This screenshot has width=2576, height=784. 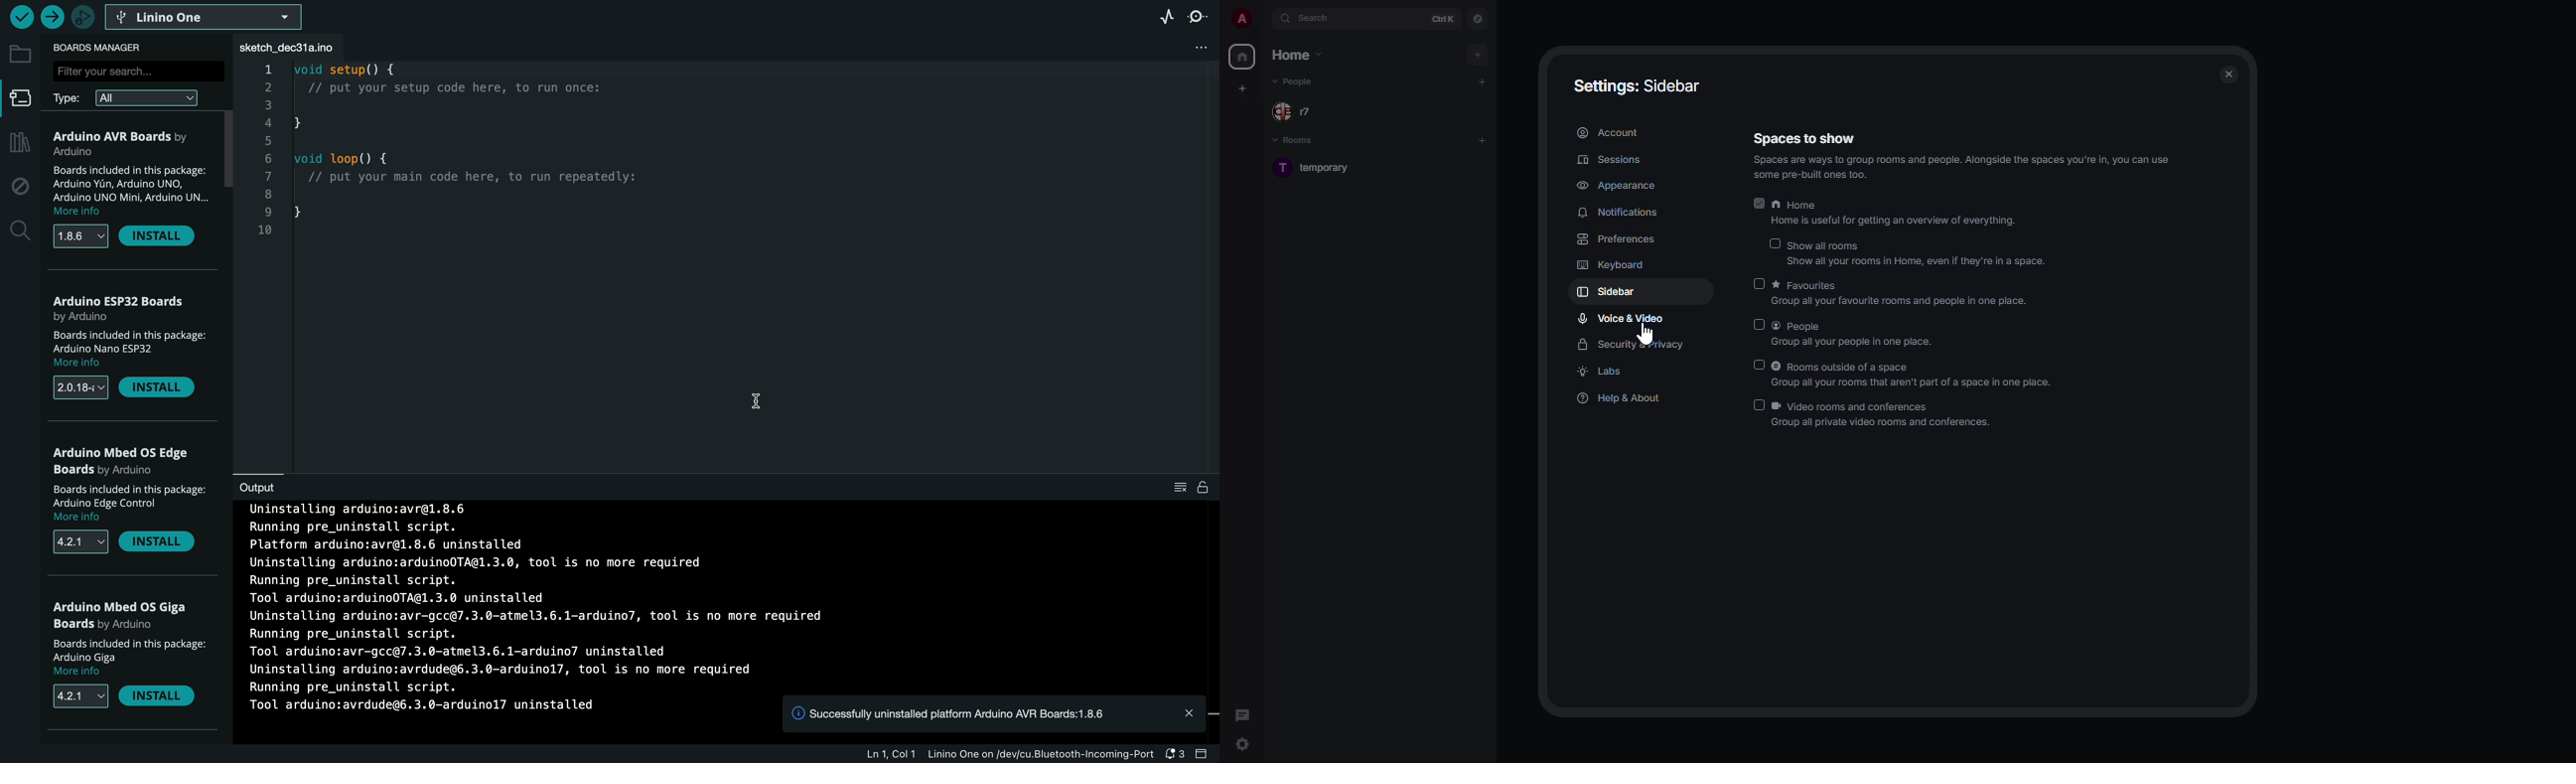 I want to click on , so click(x=1772, y=244).